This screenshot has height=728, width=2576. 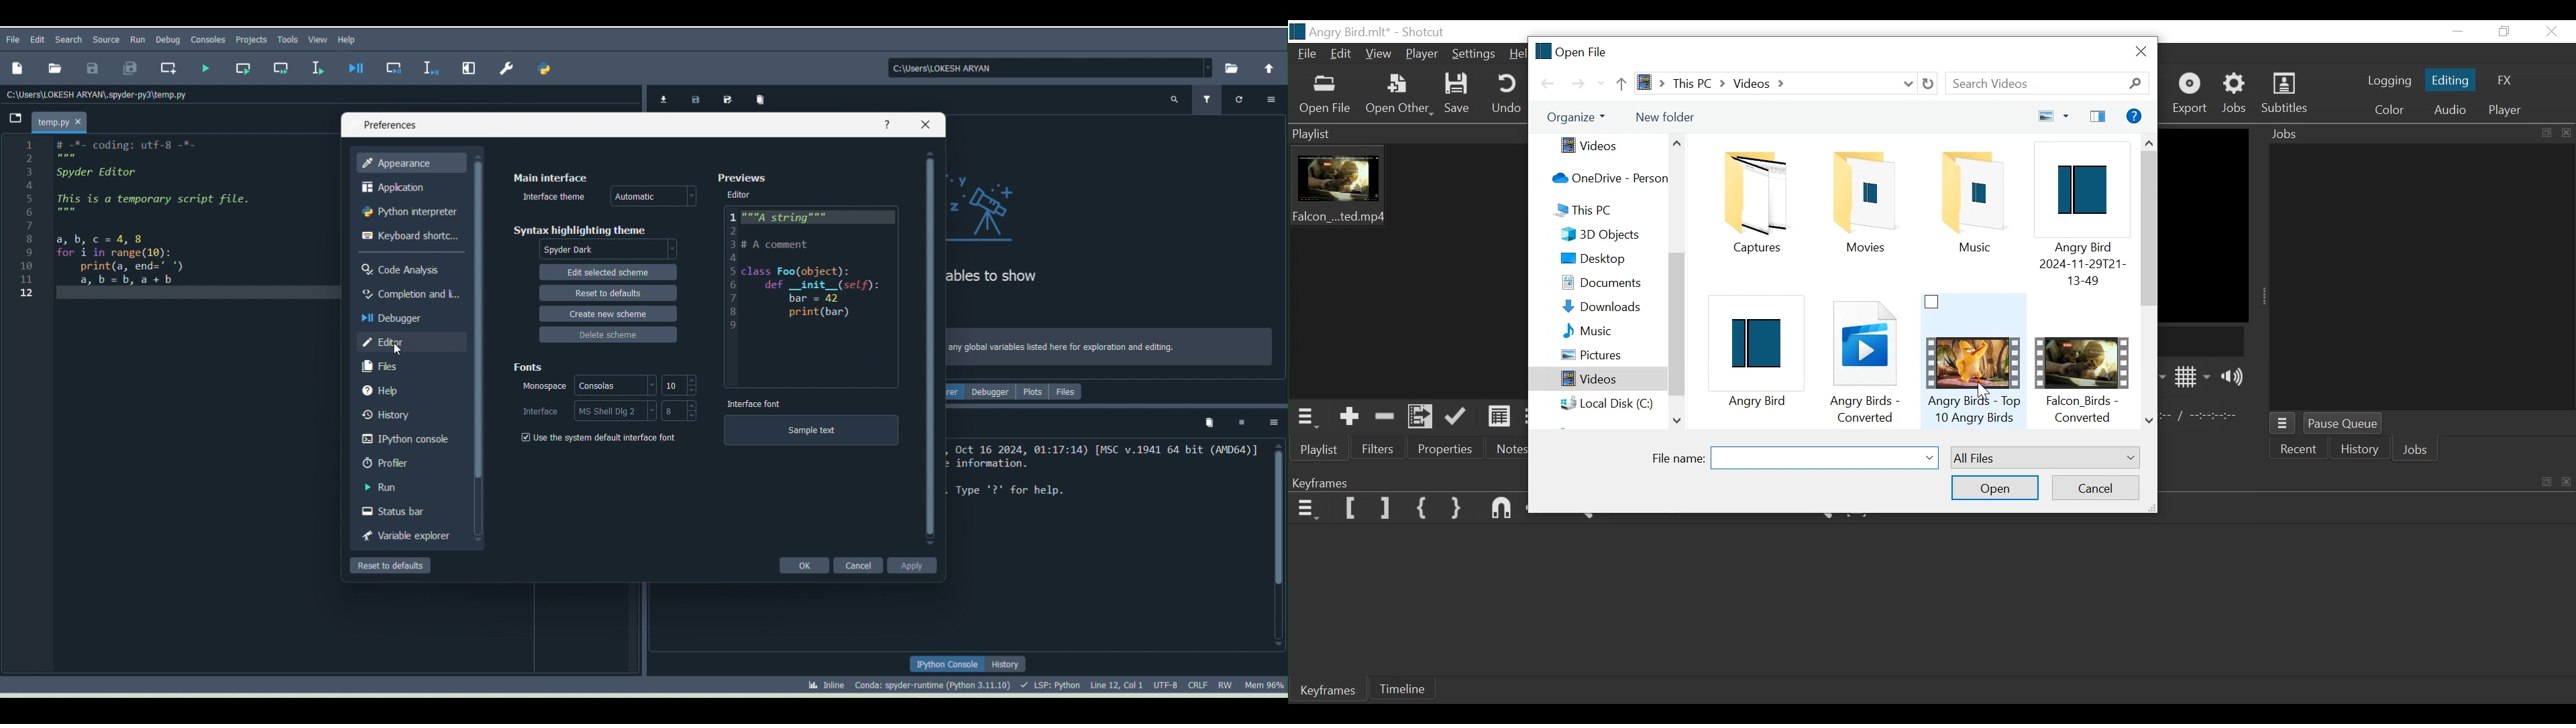 I want to click on Save, so click(x=1458, y=93).